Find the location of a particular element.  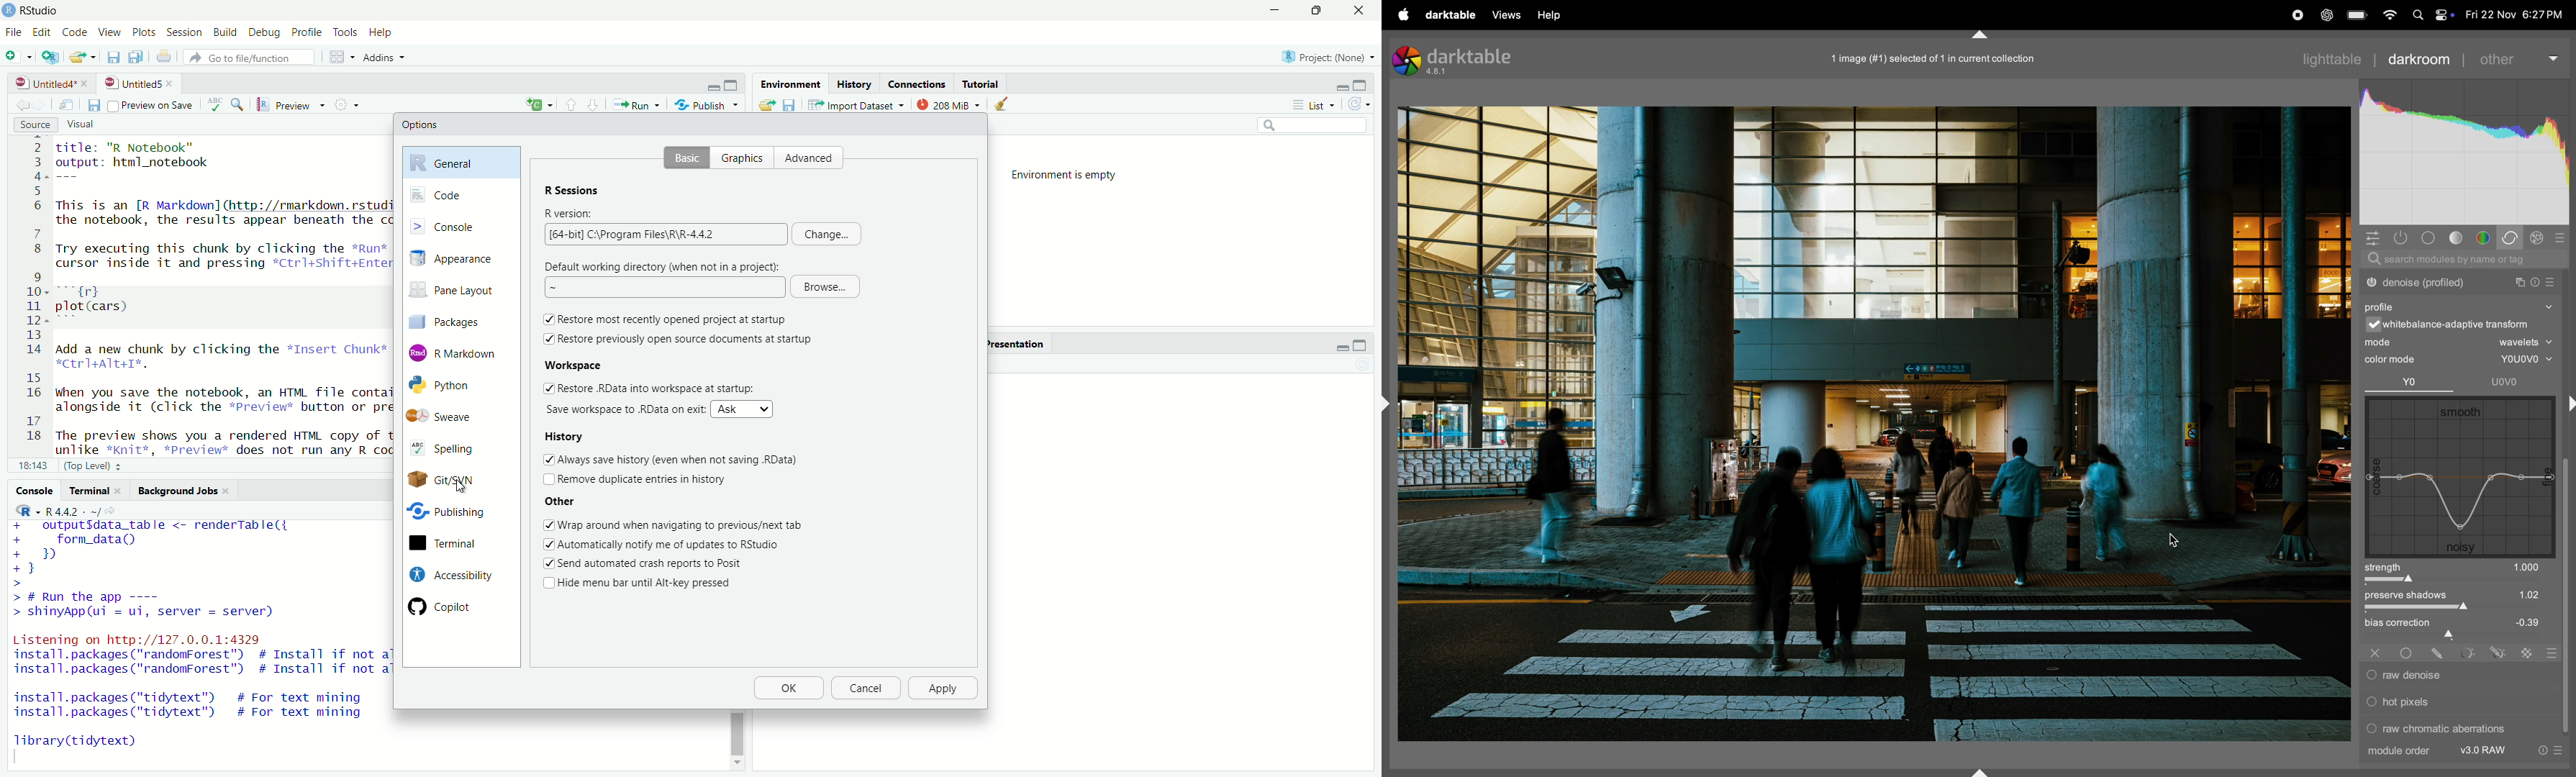

close is located at coordinates (1358, 11).